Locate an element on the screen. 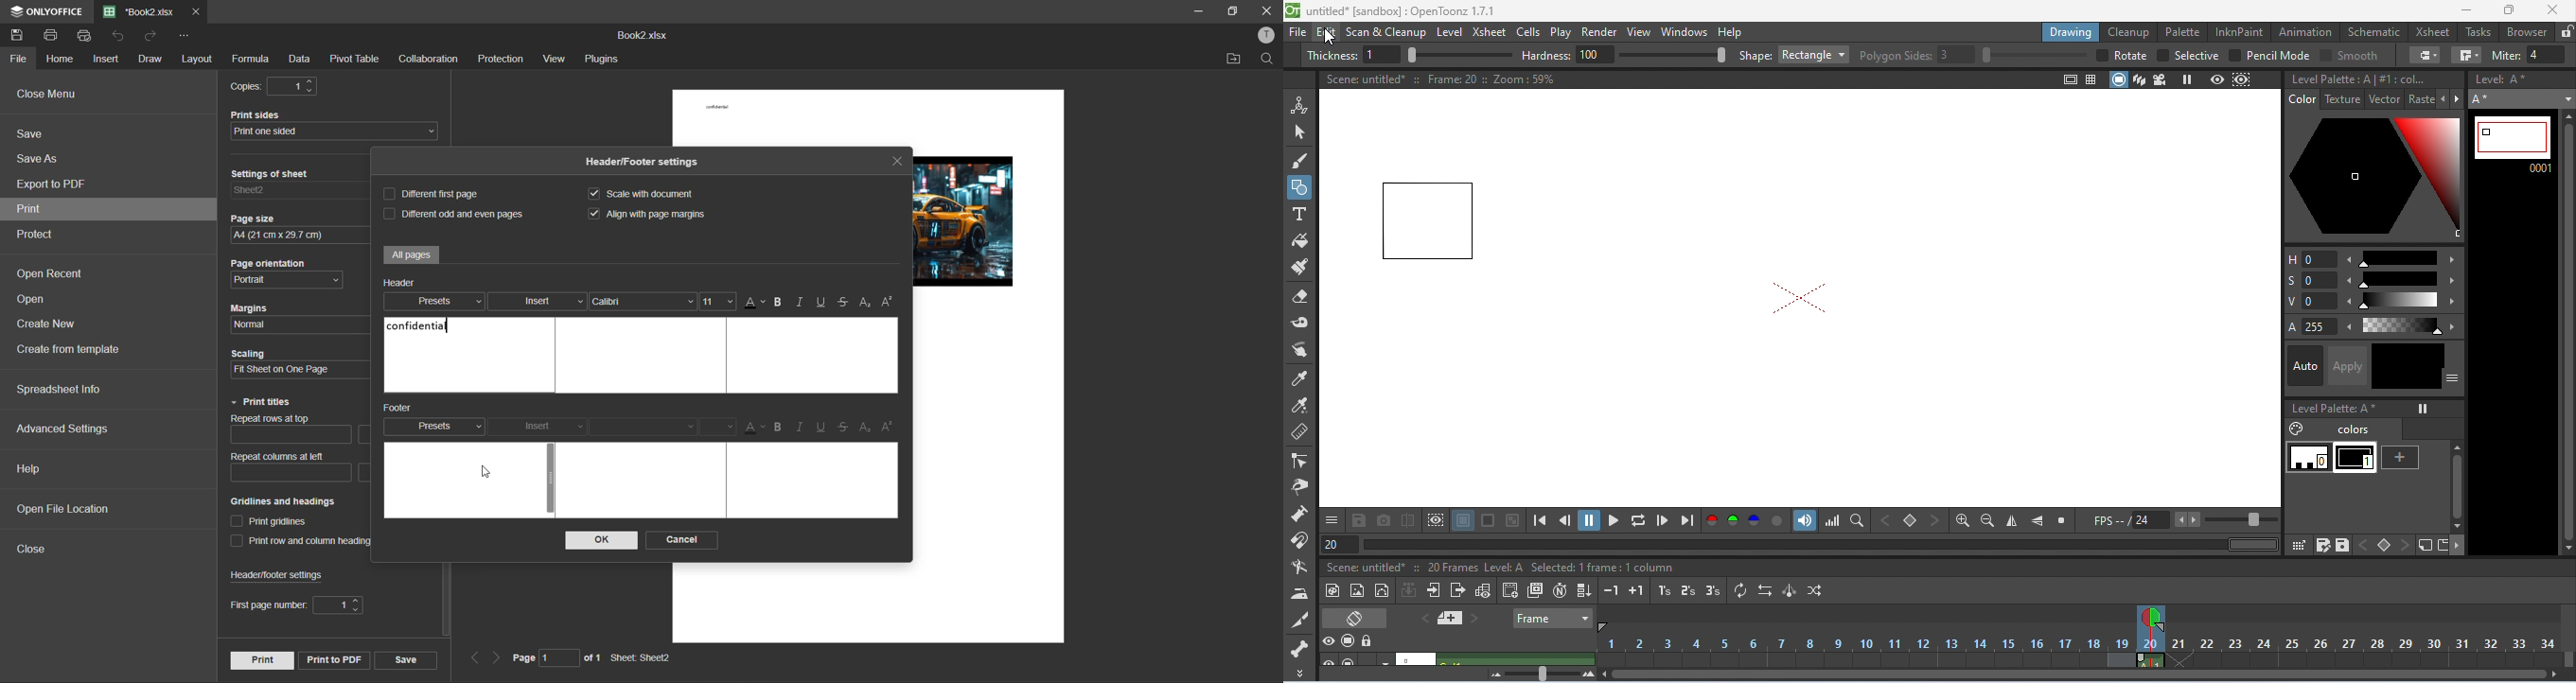 The width and height of the screenshot is (2576, 700). Page size is located at coordinates (254, 218).